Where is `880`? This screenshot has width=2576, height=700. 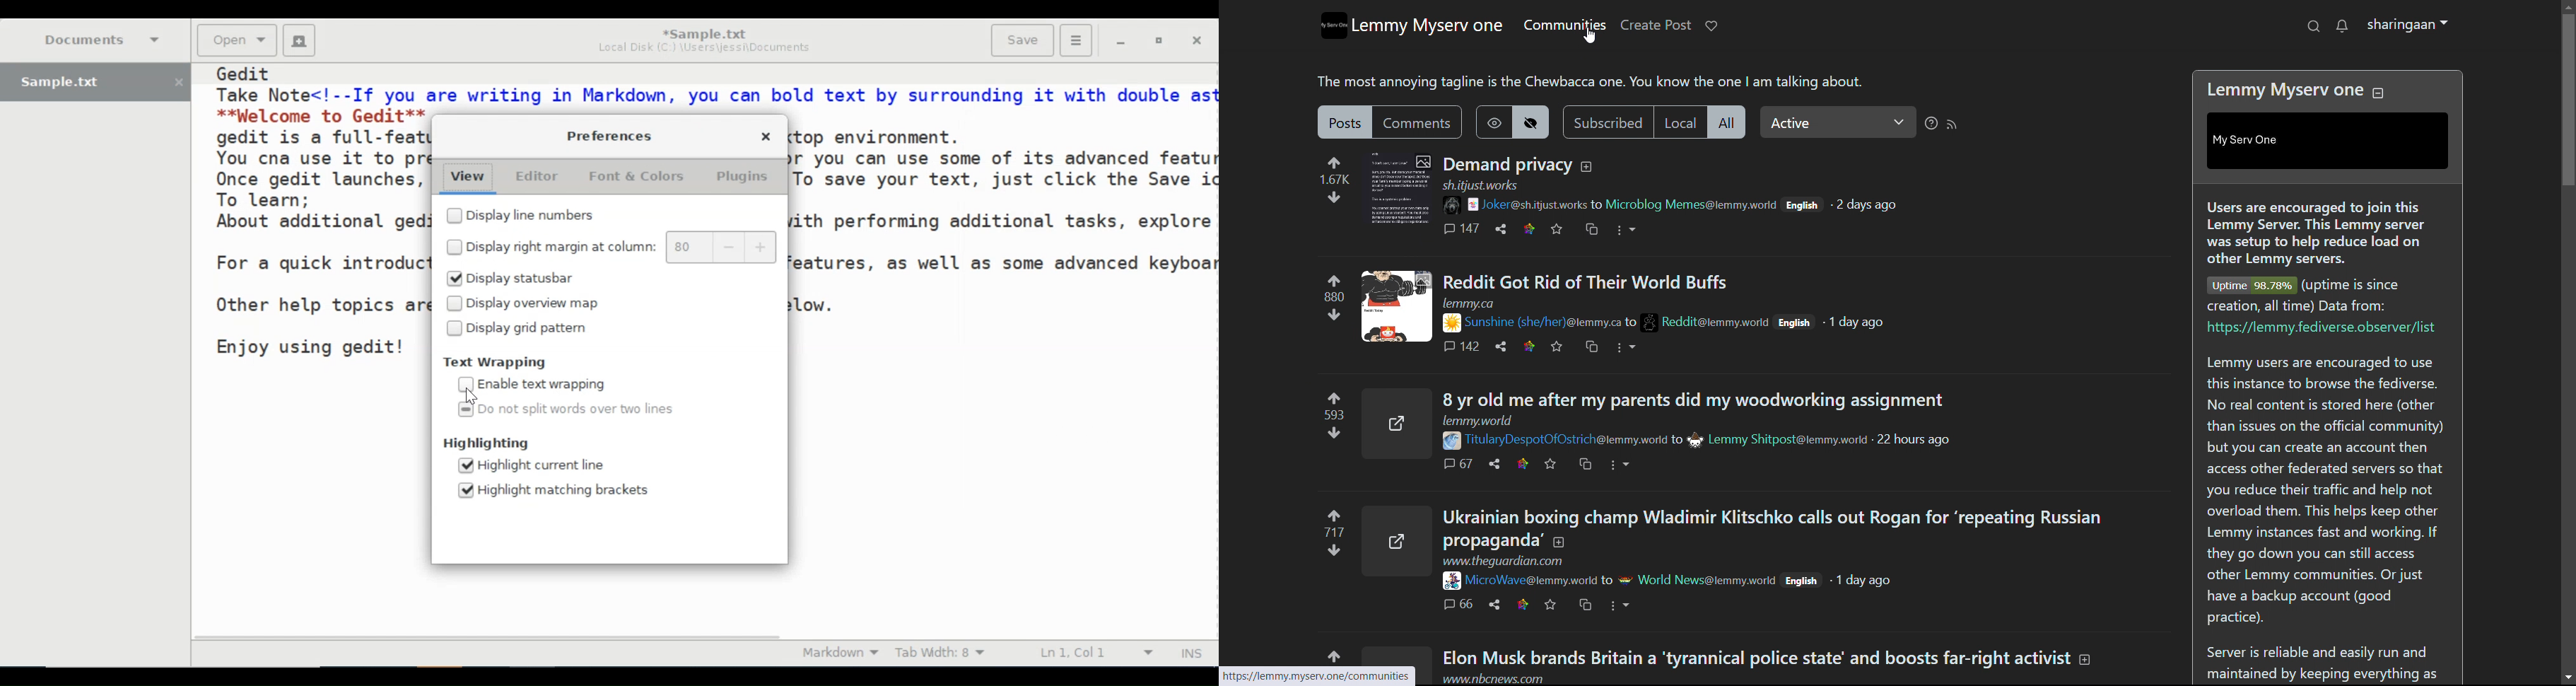
880 is located at coordinates (1334, 297).